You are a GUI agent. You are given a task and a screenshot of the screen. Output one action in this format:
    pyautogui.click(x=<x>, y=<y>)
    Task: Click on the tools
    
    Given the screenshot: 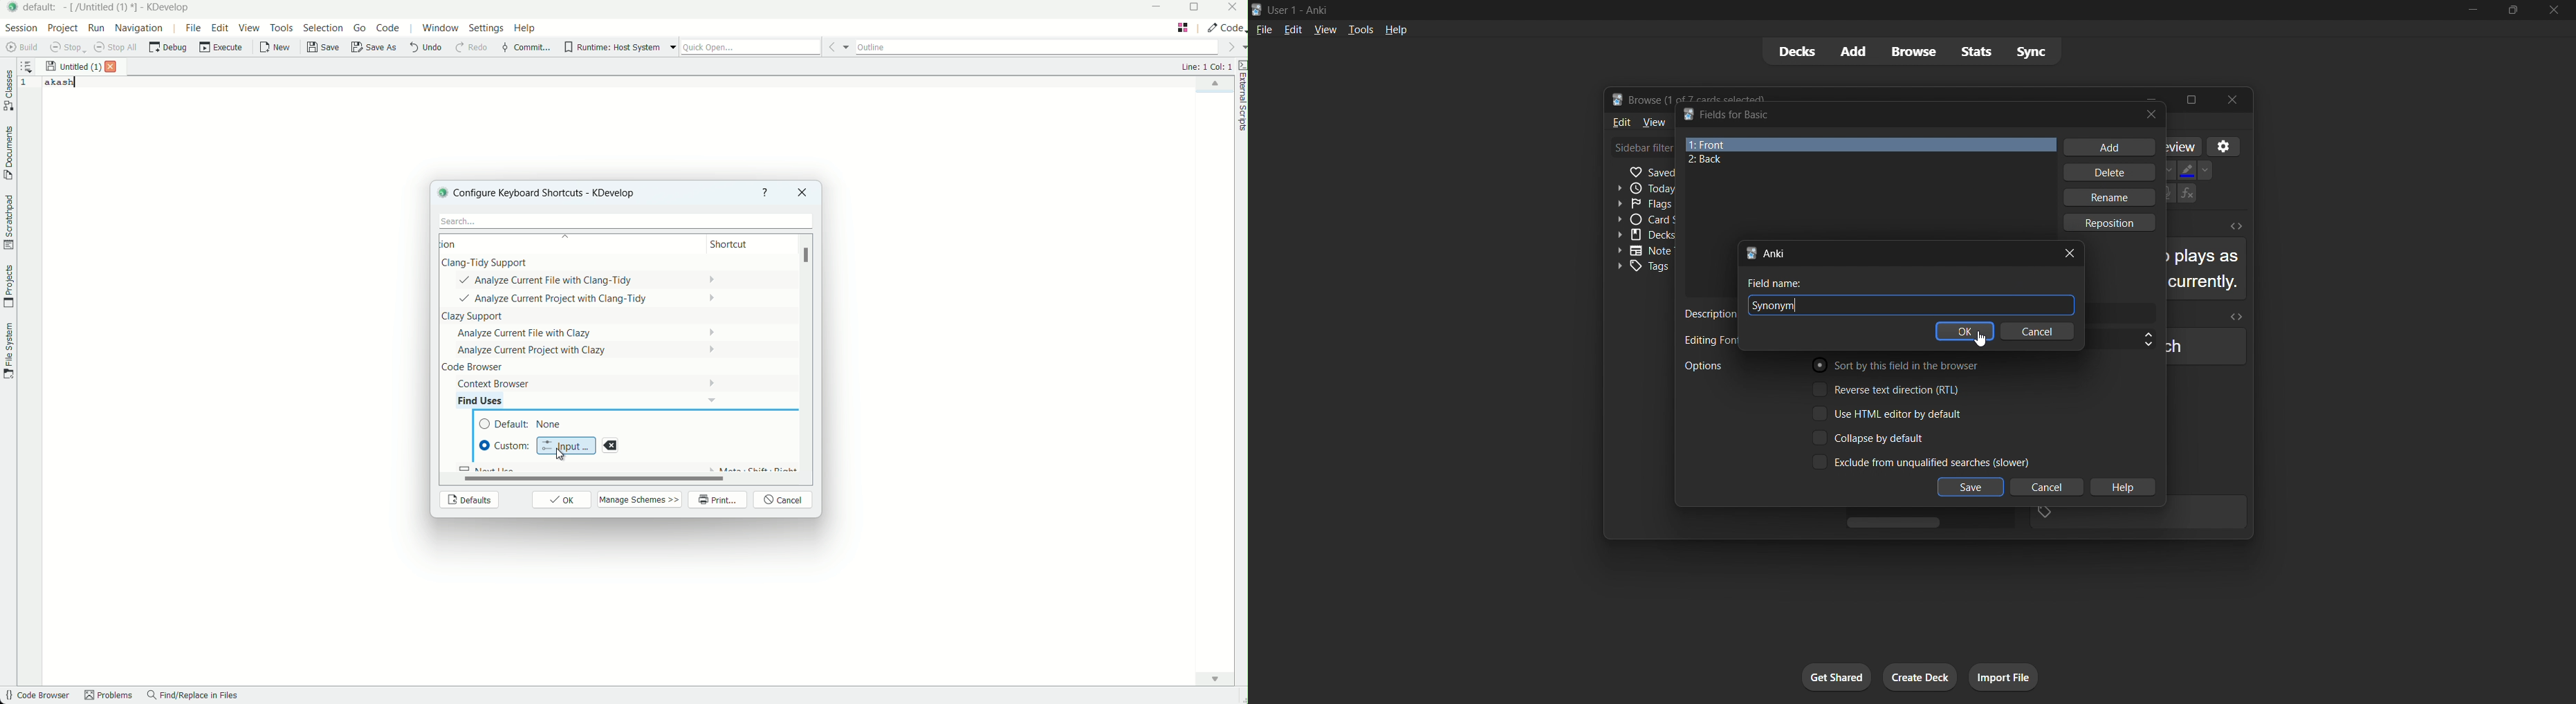 What is the action you would take?
    pyautogui.click(x=1360, y=30)
    